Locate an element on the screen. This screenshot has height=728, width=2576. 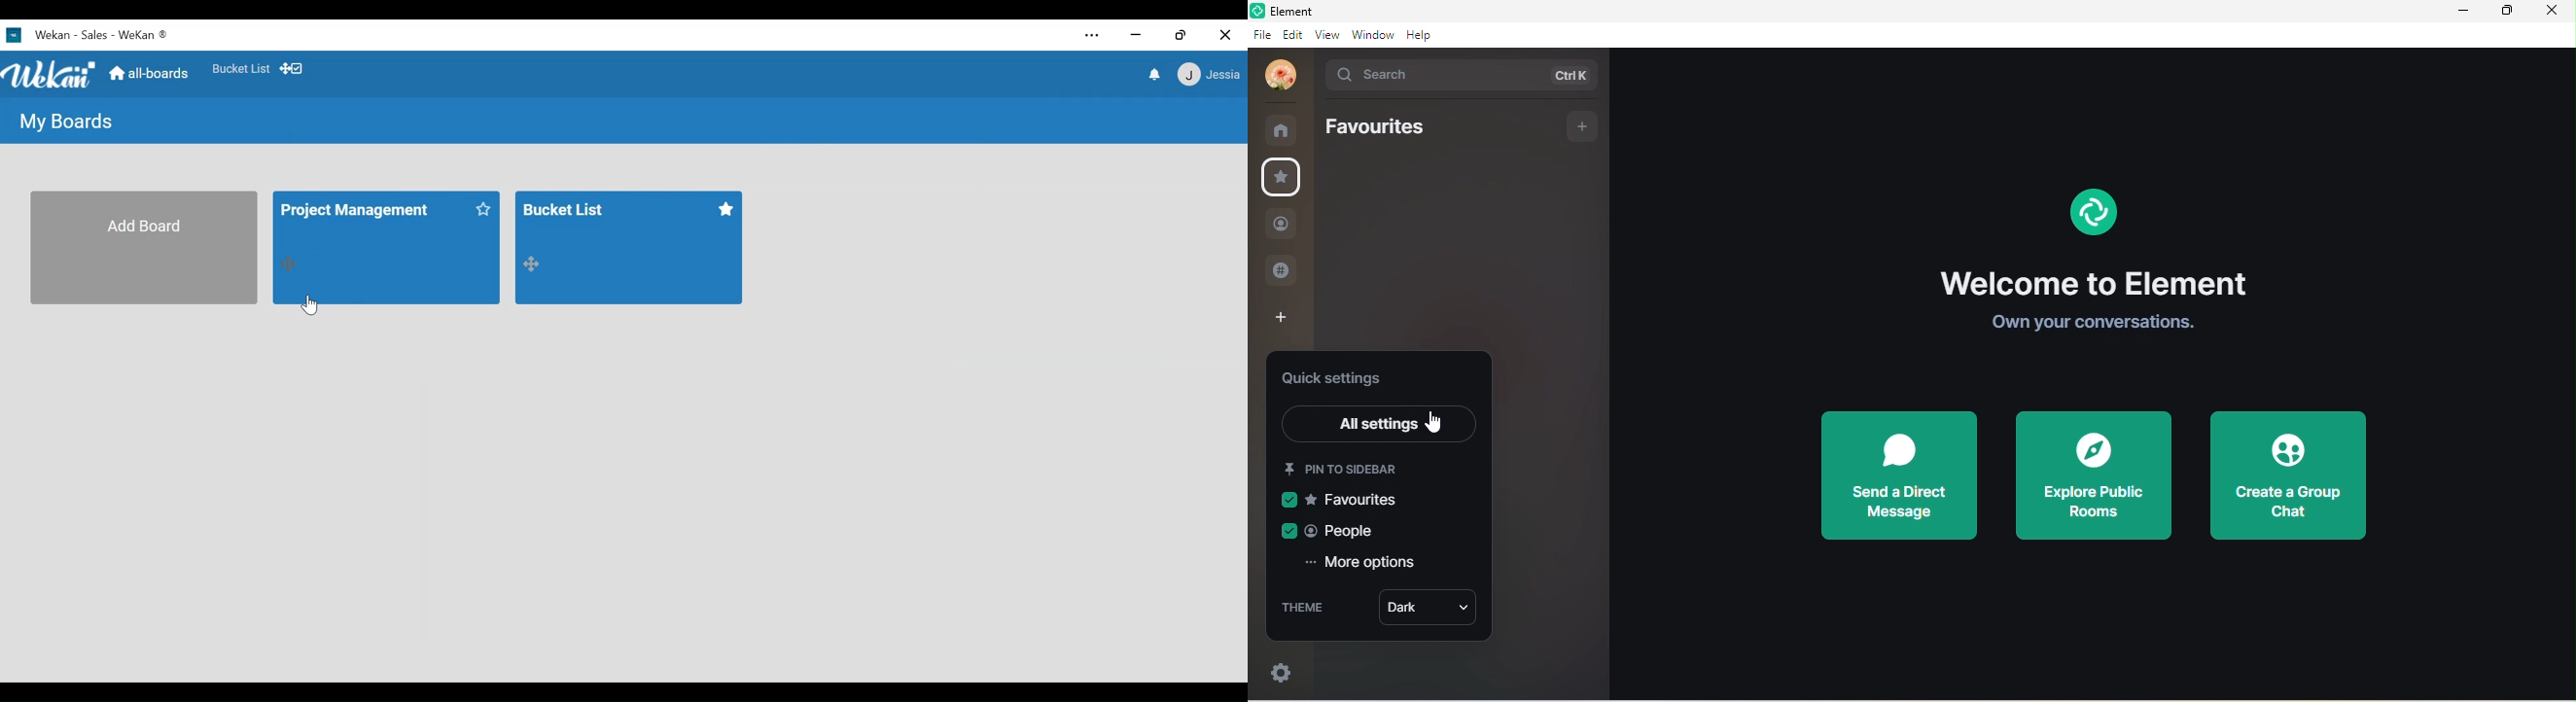
Wekan - Sales - Wekan is located at coordinates (104, 34).